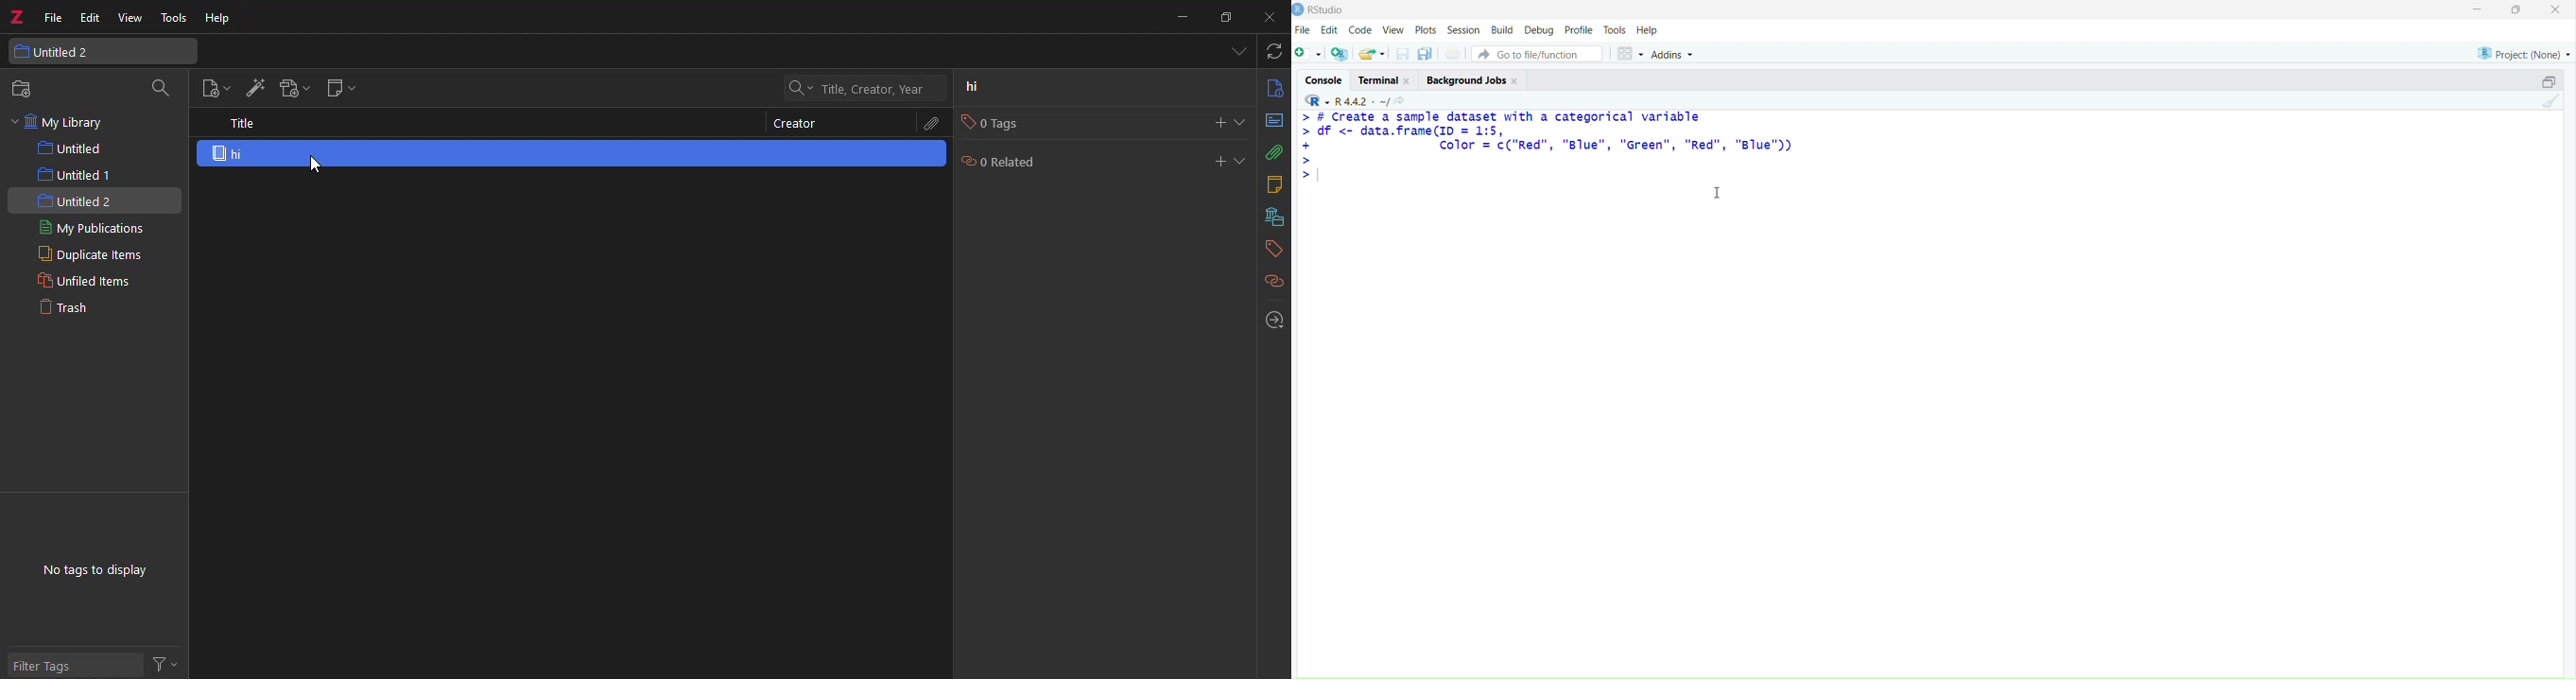 Image resolution: width=2576 pixels, height=700 pixels. I want to click on session, so click(1464, 30).